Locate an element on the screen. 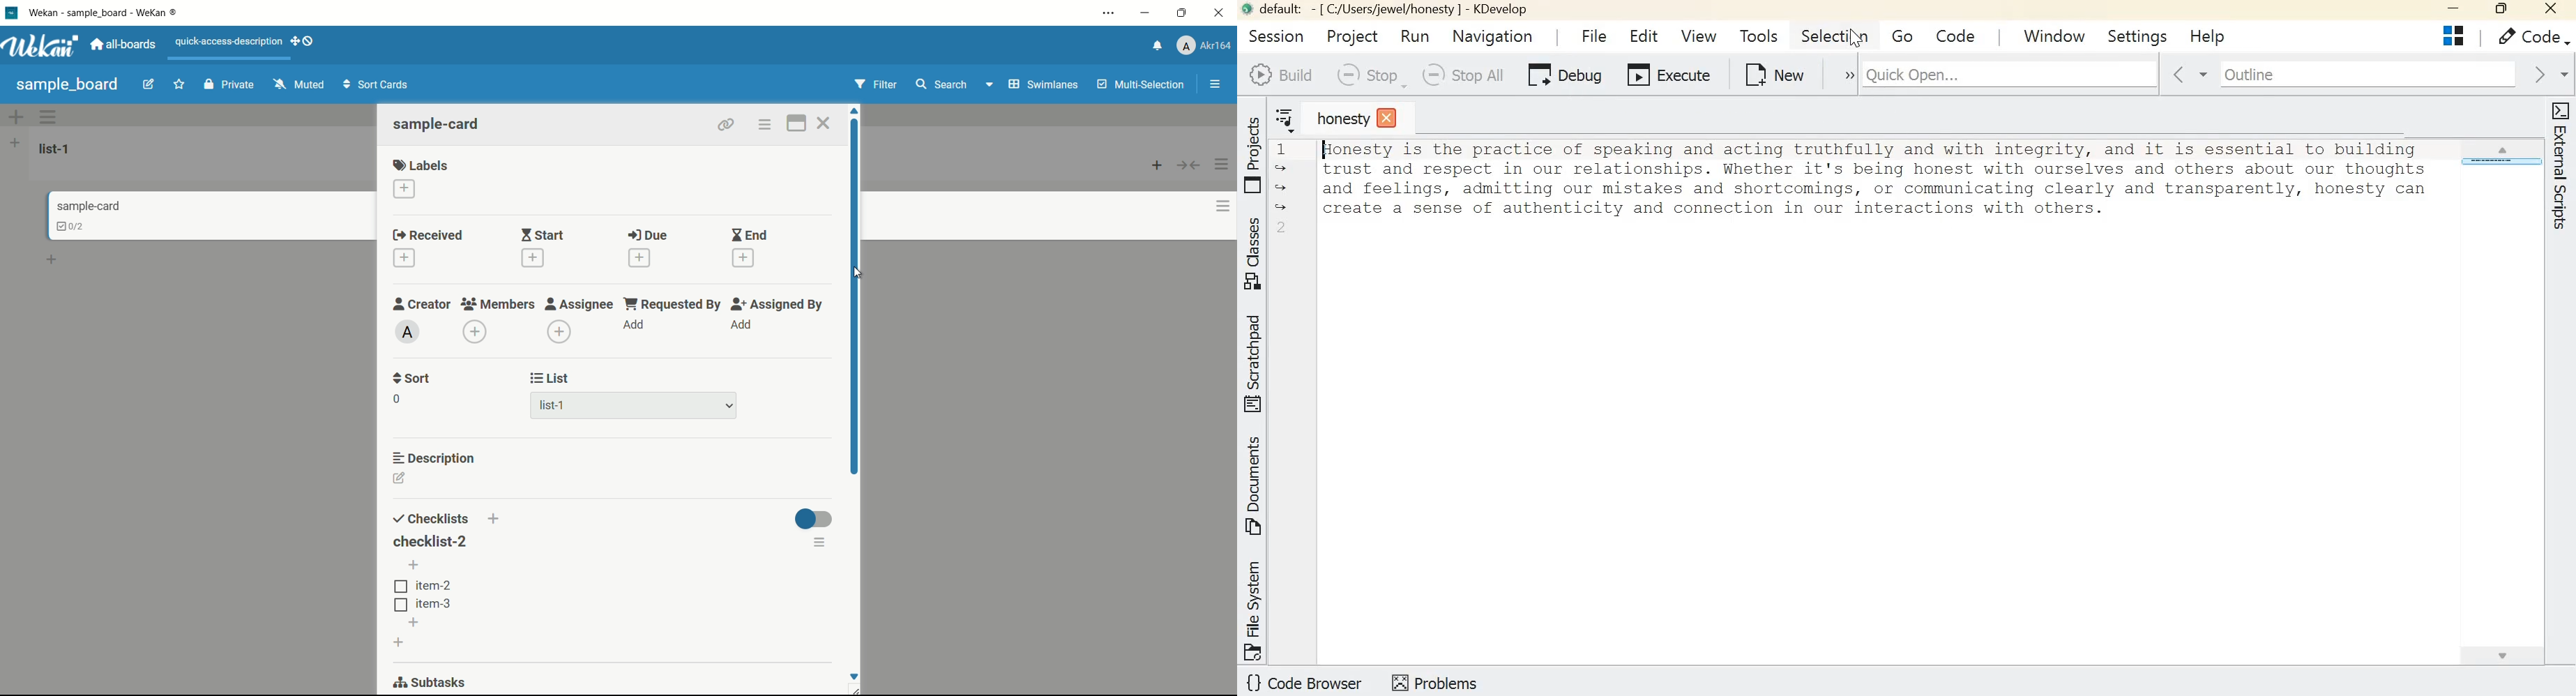 The height and width of the screenshot is (700, 2576). star this board is located at coordinates (180, 86).